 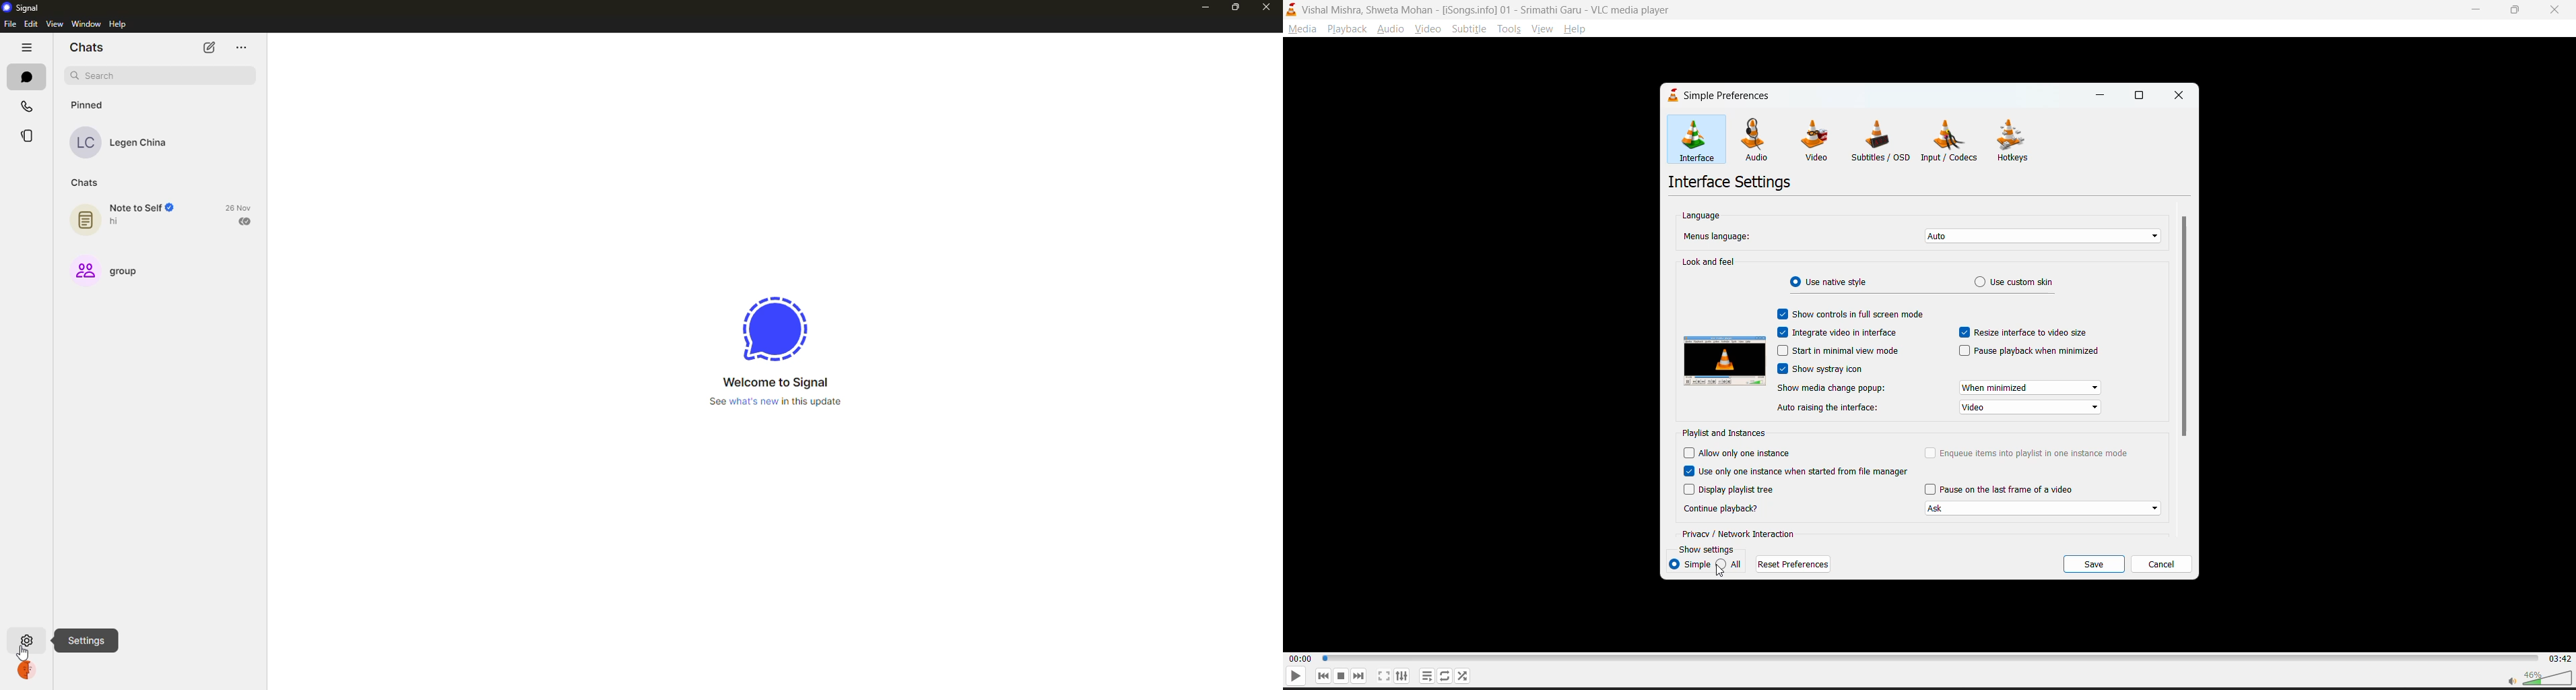 I want to click on window, so click(x=86, y=24).